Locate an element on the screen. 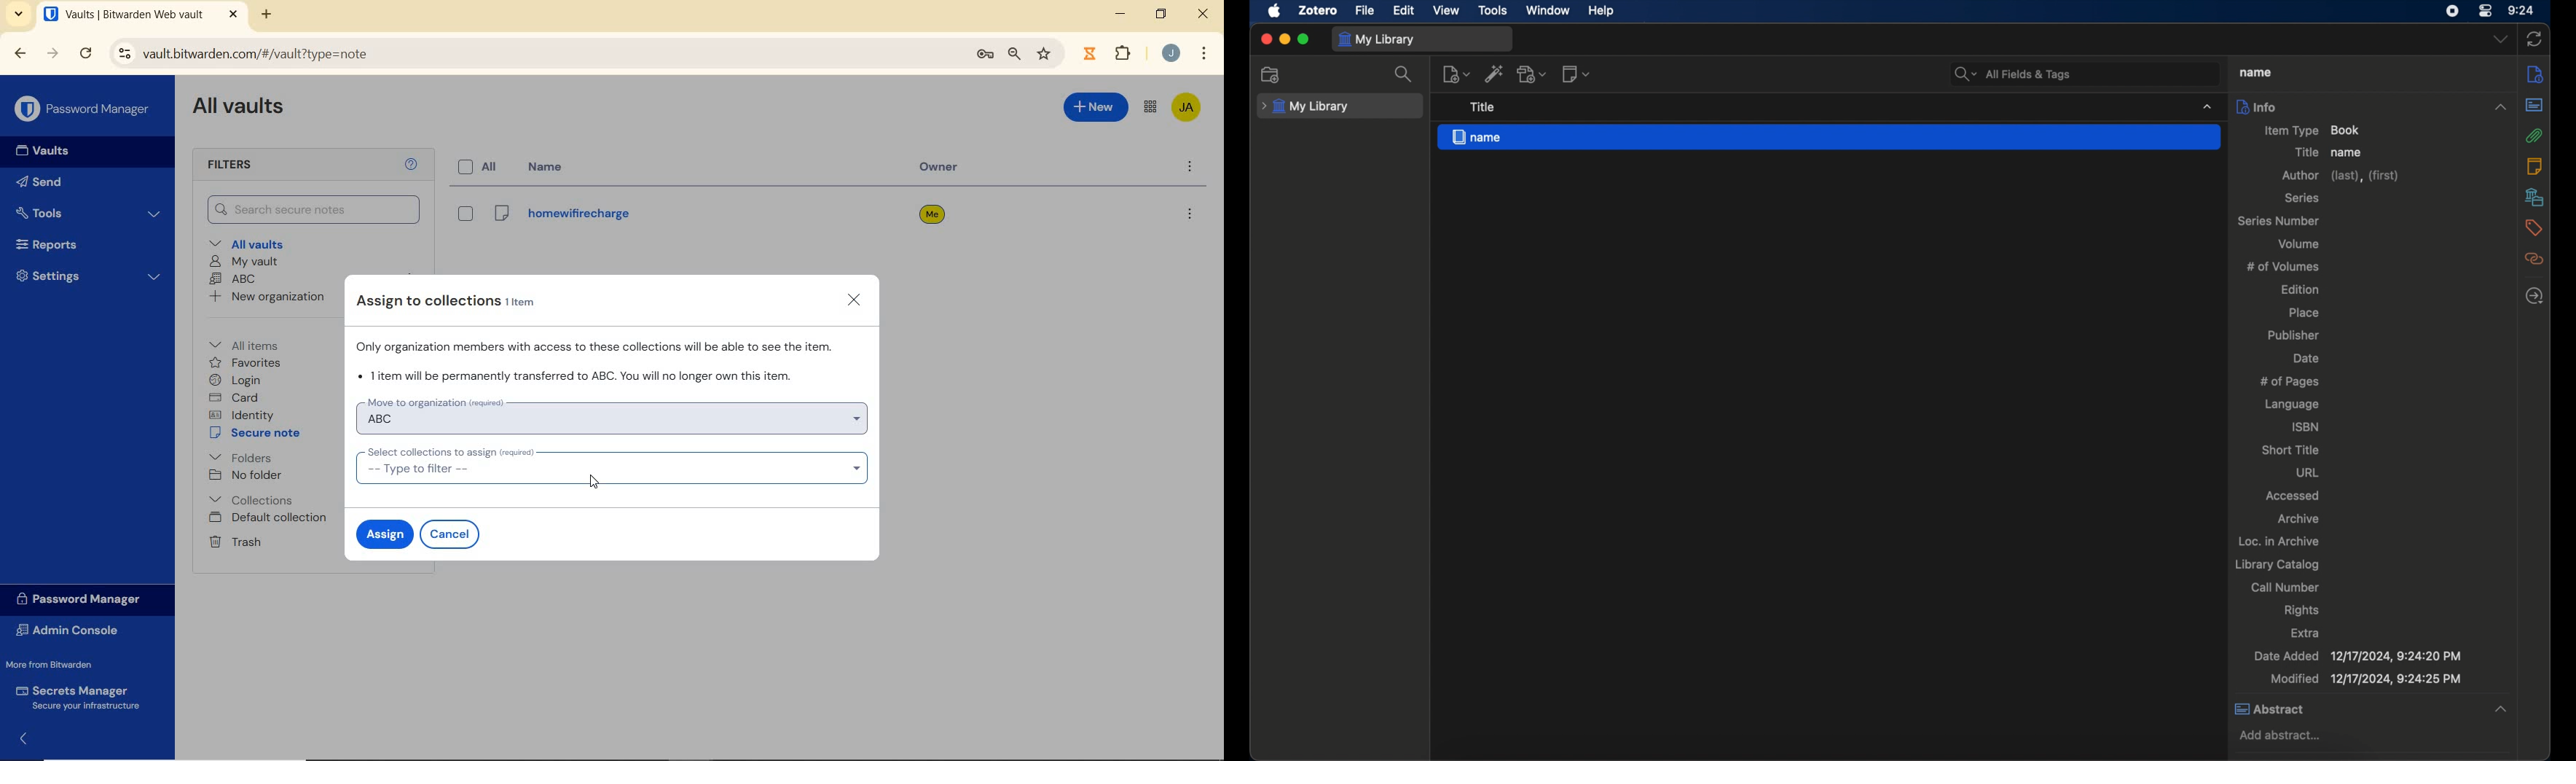  Filters is located at coordinates (246, 165).